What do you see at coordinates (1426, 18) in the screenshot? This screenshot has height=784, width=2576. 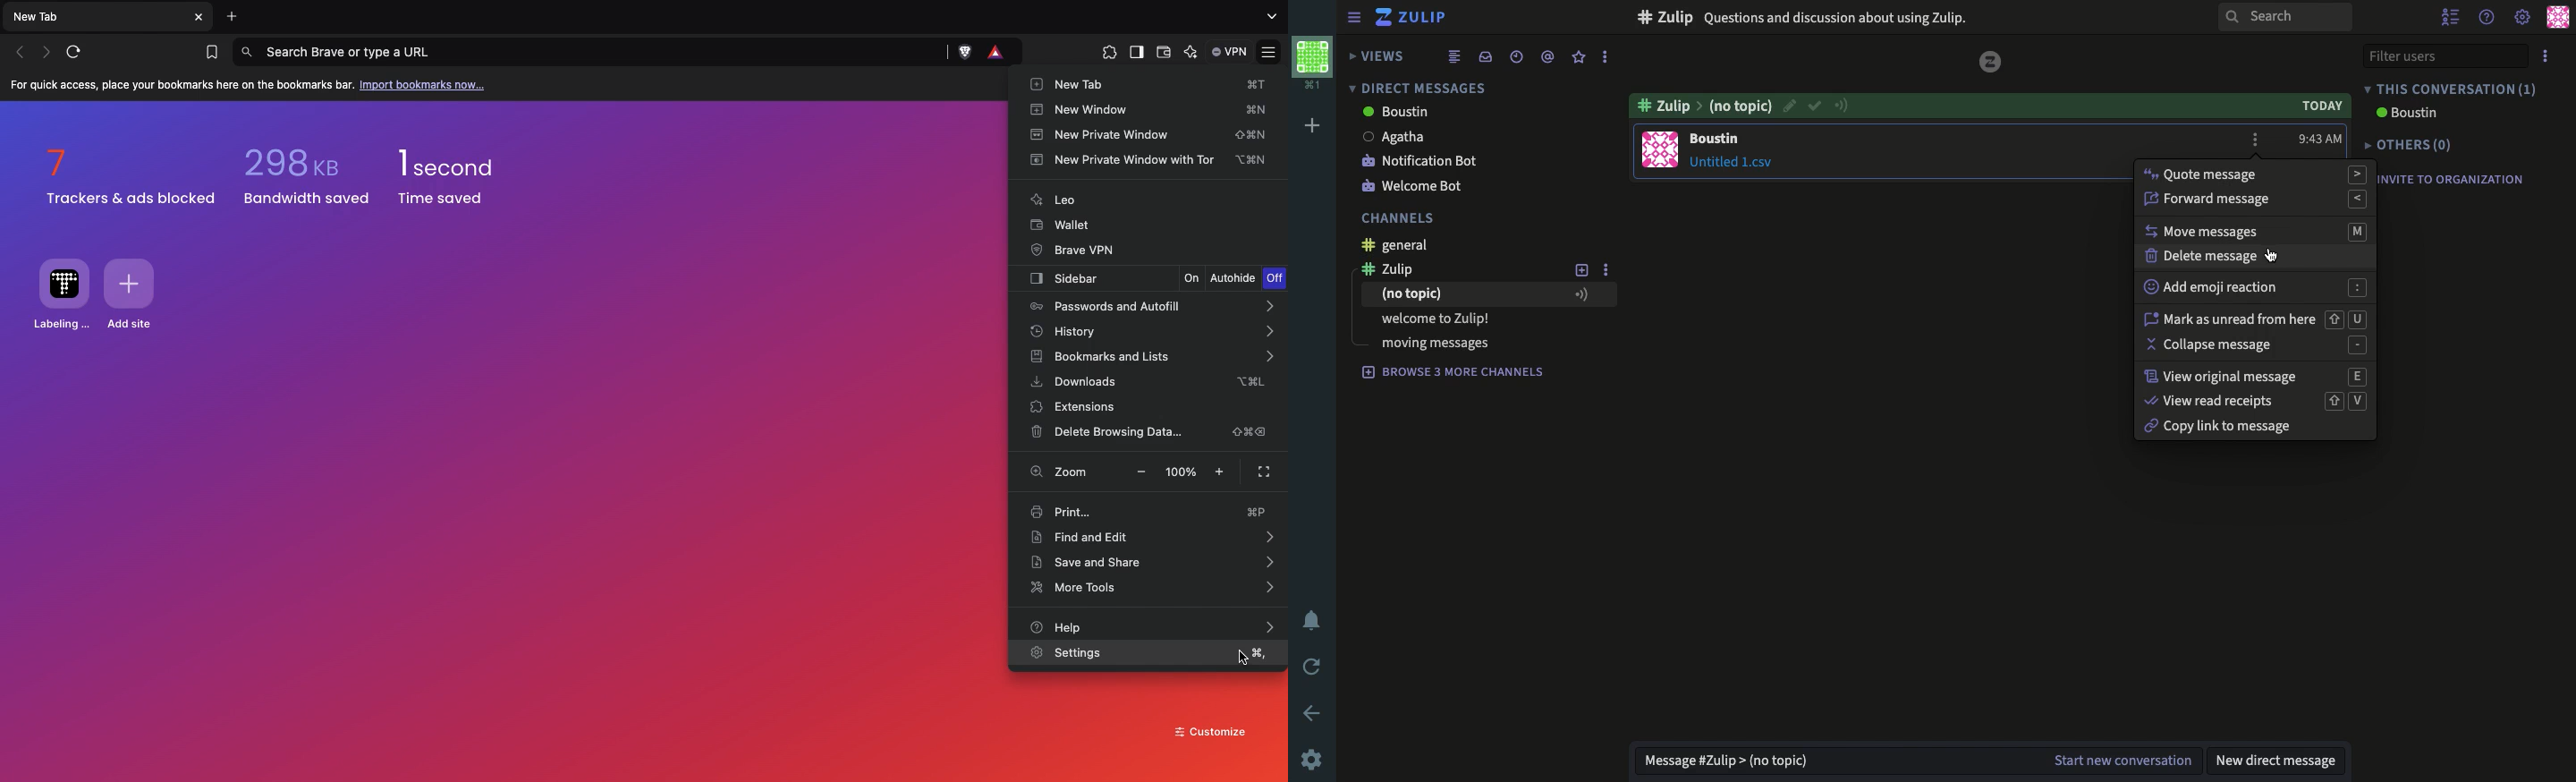 I see `Zulip` at bounding box center [1426, 18].